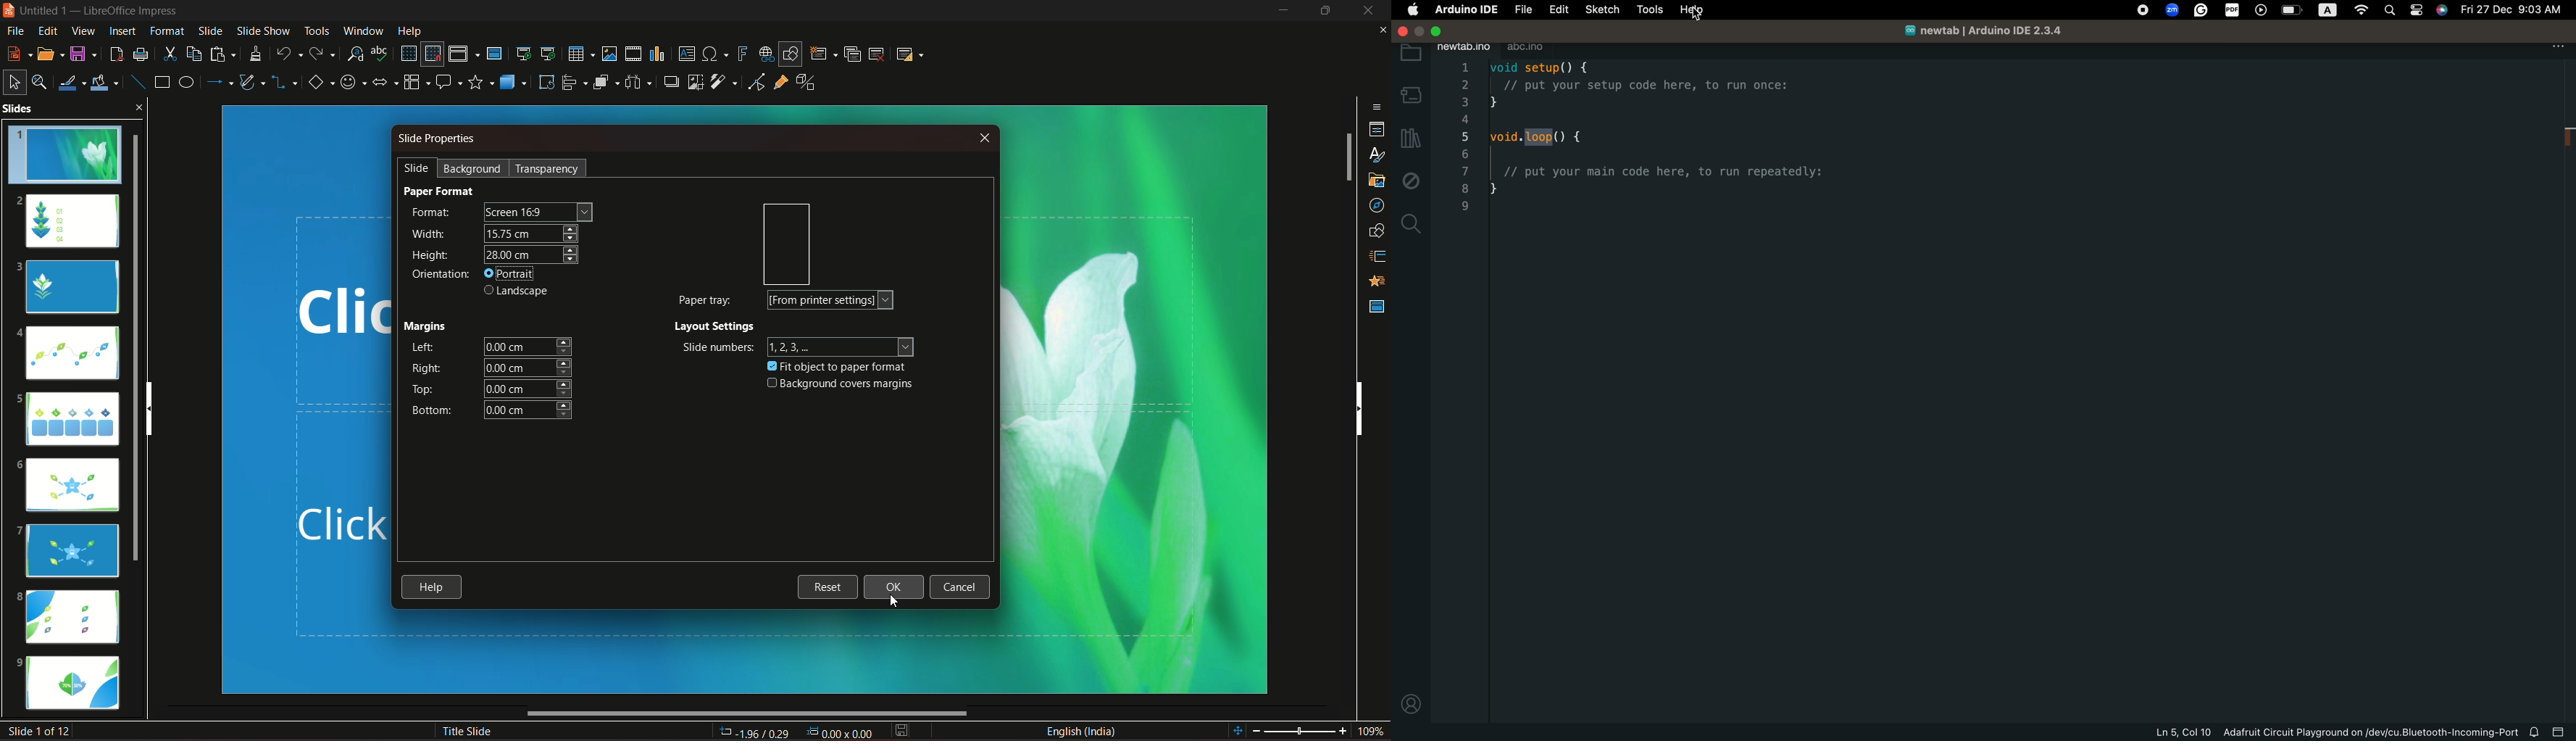  What do you see at coordinates (355, 52) in the screenshot?
I see `find and replace` at bounding box center [355, 52].